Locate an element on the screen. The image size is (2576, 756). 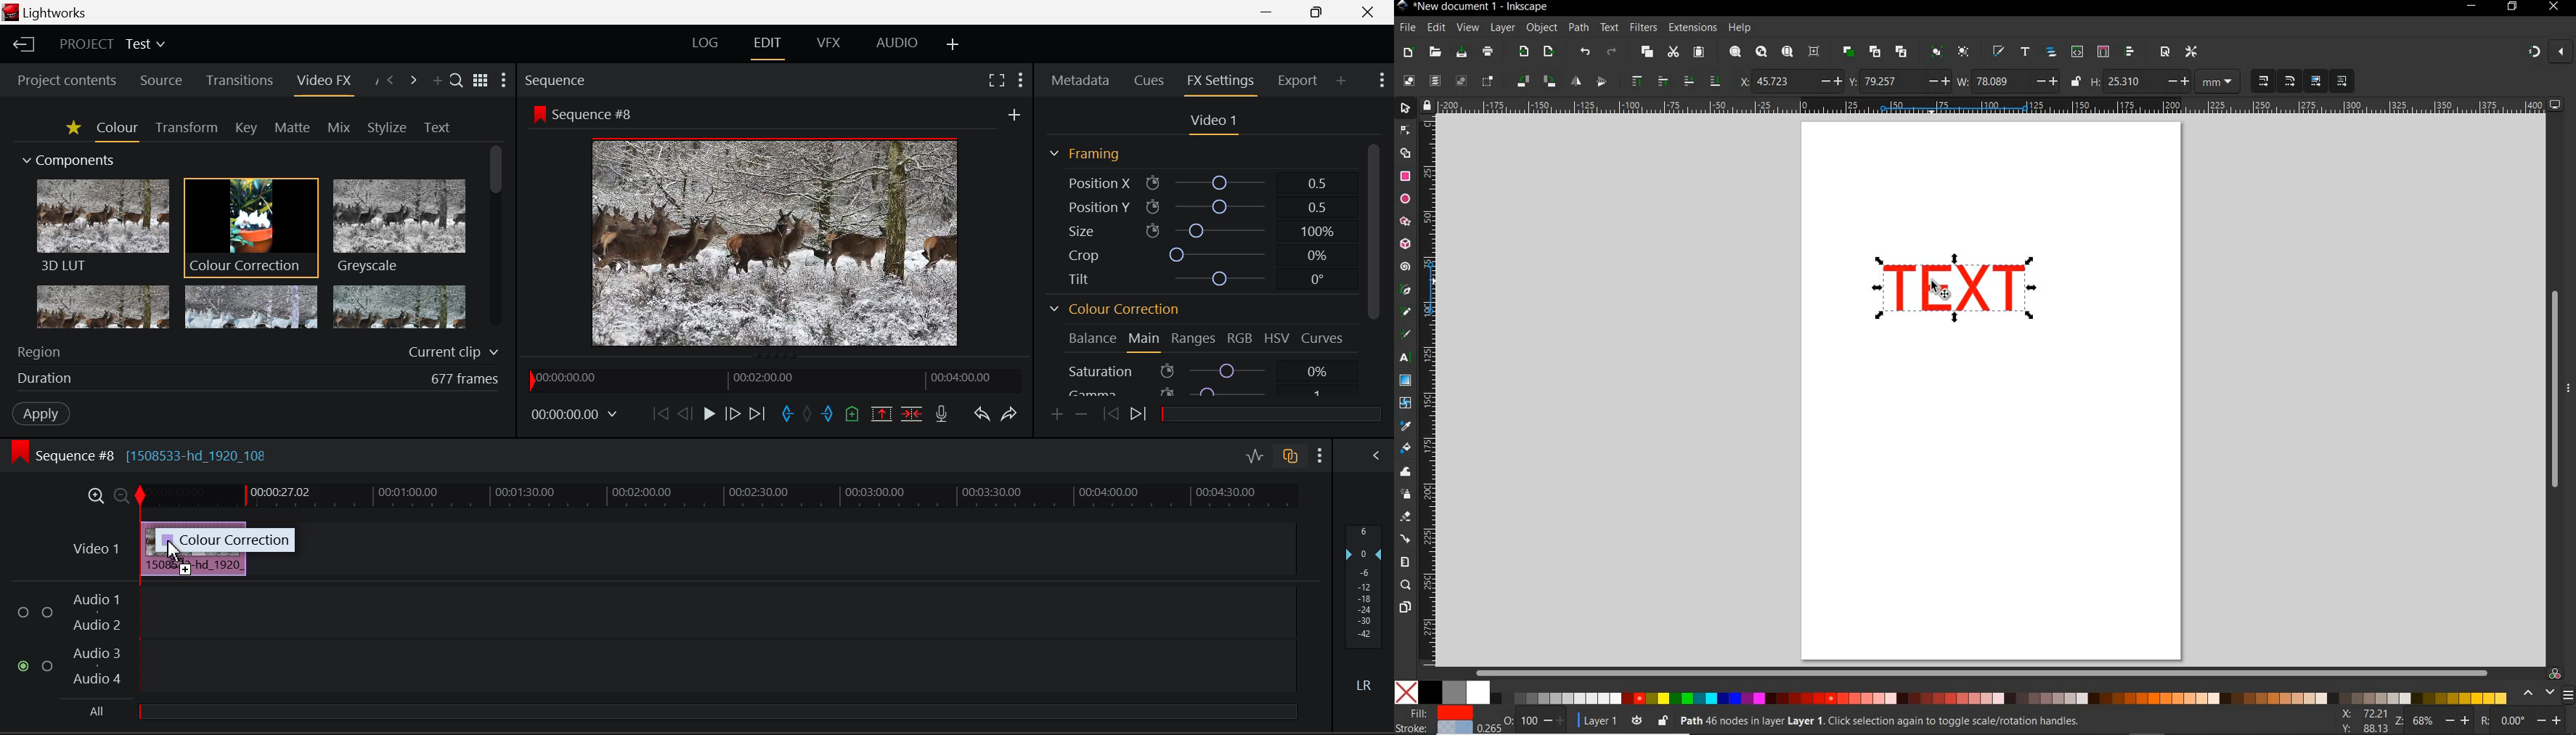
TEXT TOOL is located at coordinates (1407, 358).